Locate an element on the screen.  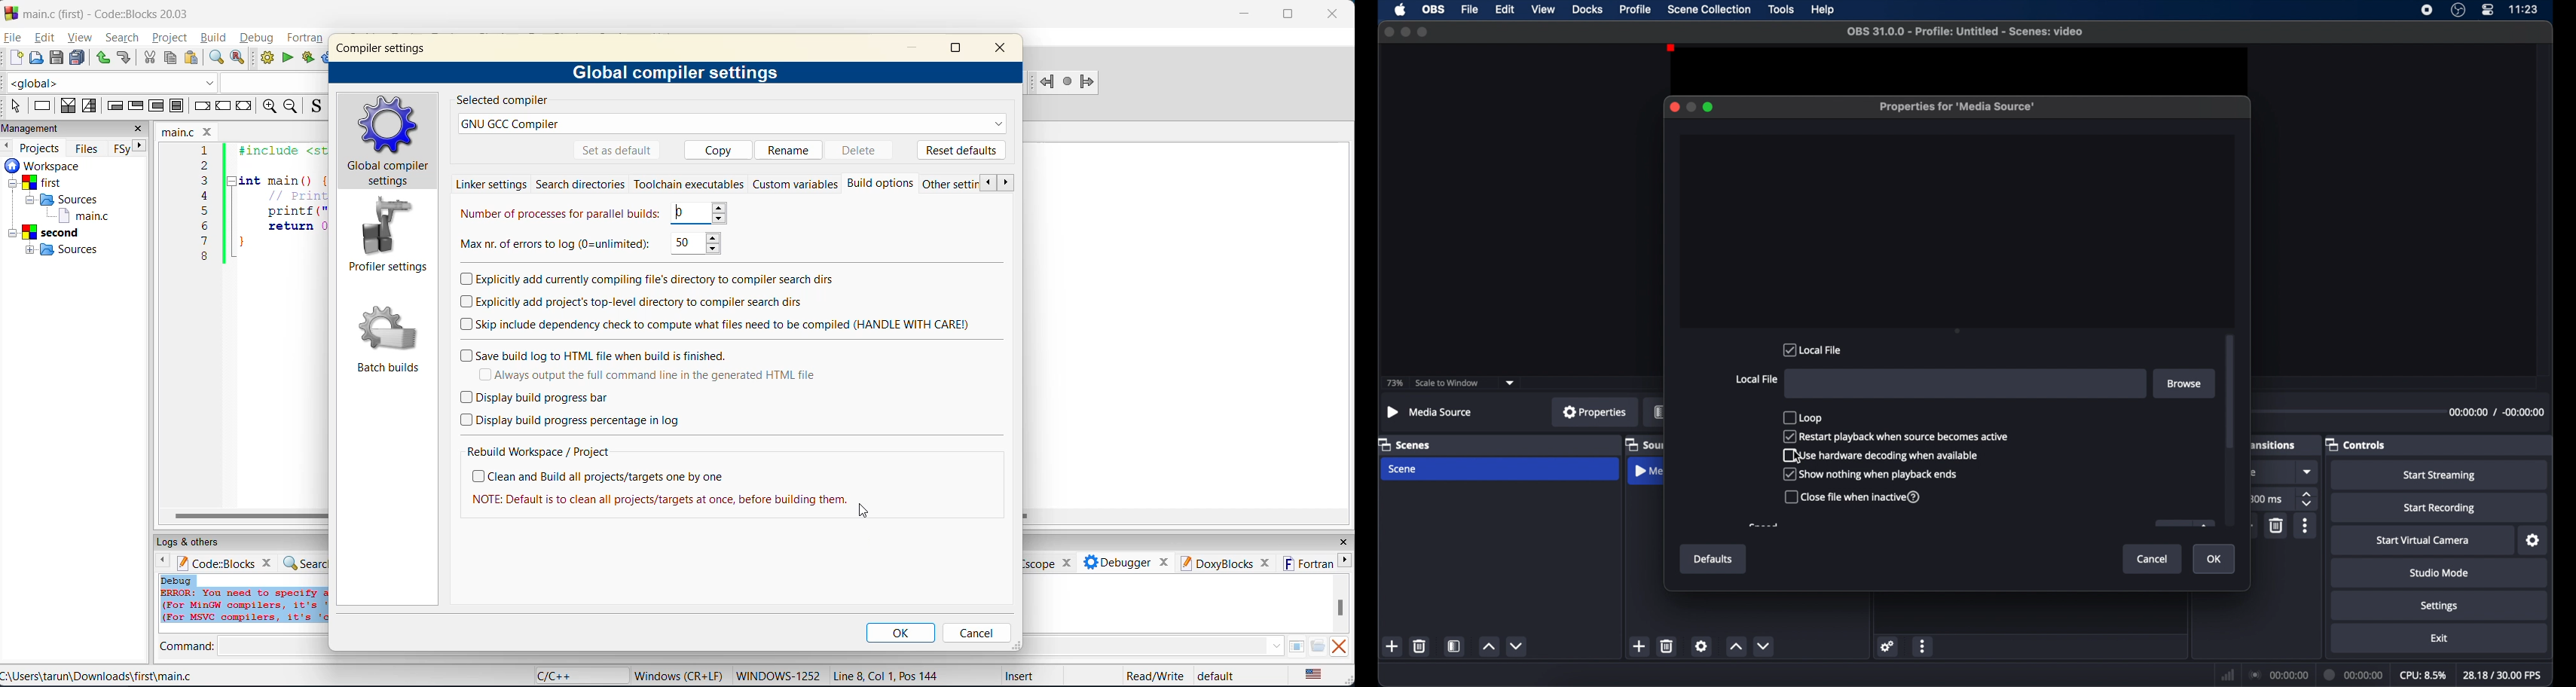
decrement is located at coordinates (1764, 646).